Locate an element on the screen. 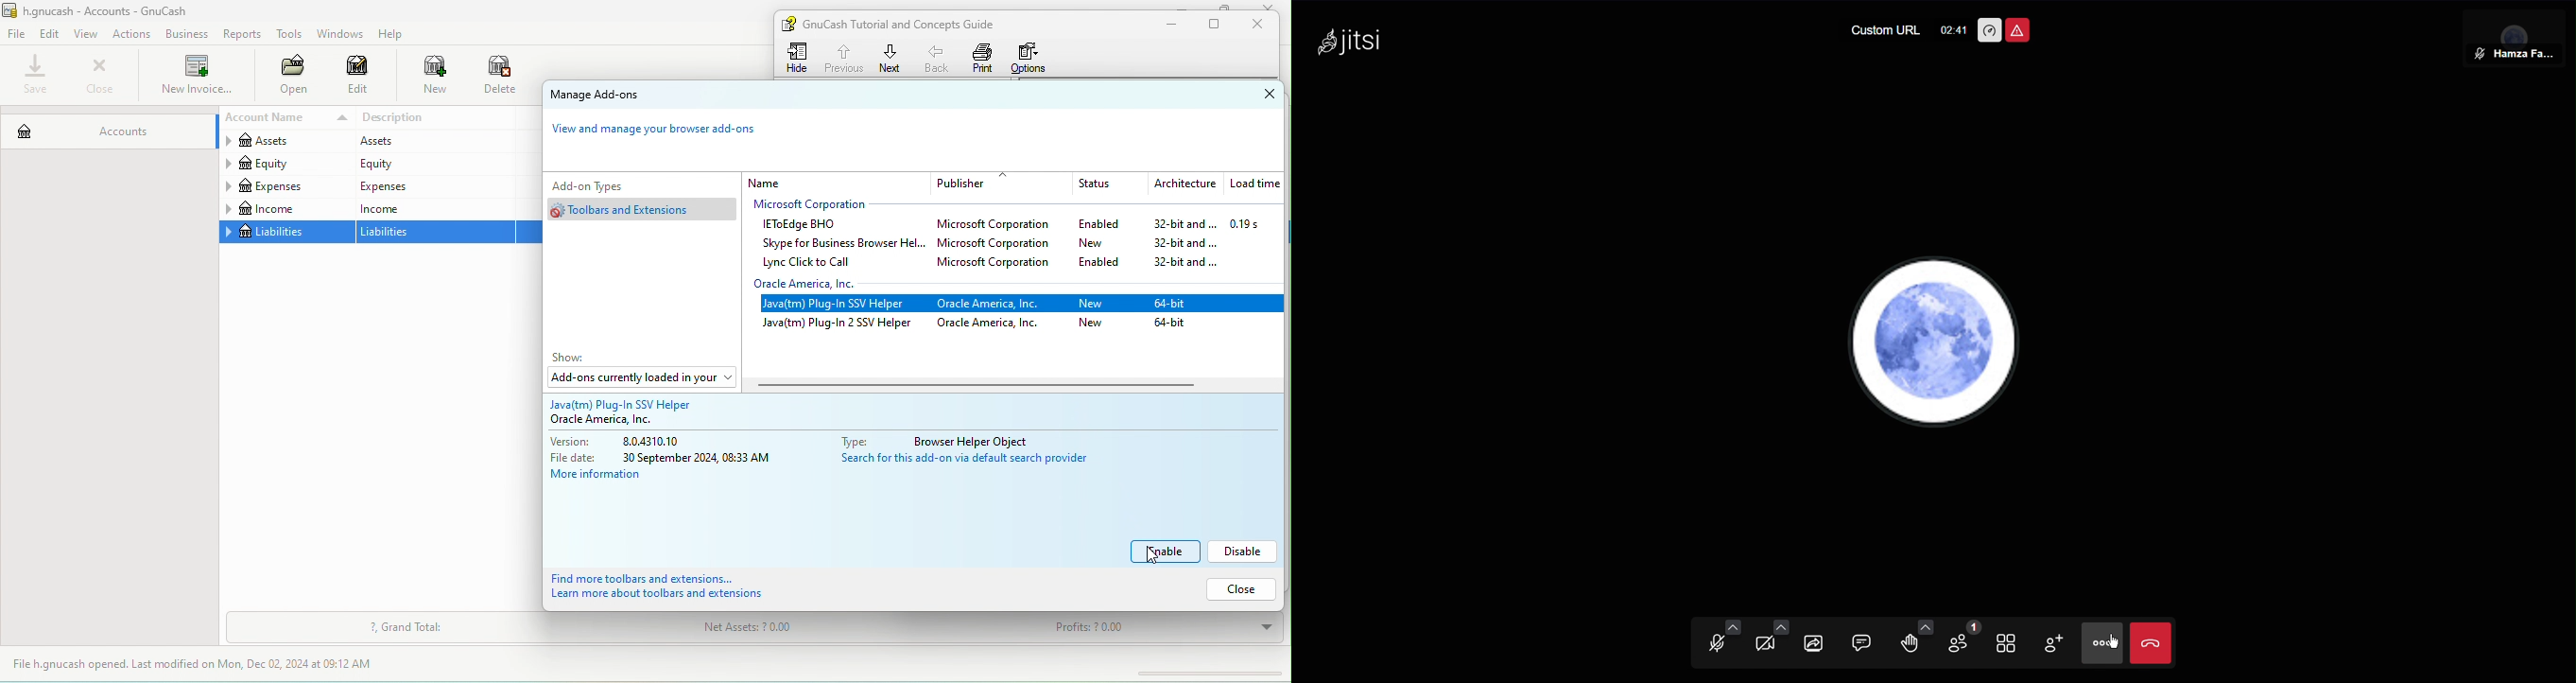 This screenshot has height=700, width=2576. hide is located at coordinates (800, 58).